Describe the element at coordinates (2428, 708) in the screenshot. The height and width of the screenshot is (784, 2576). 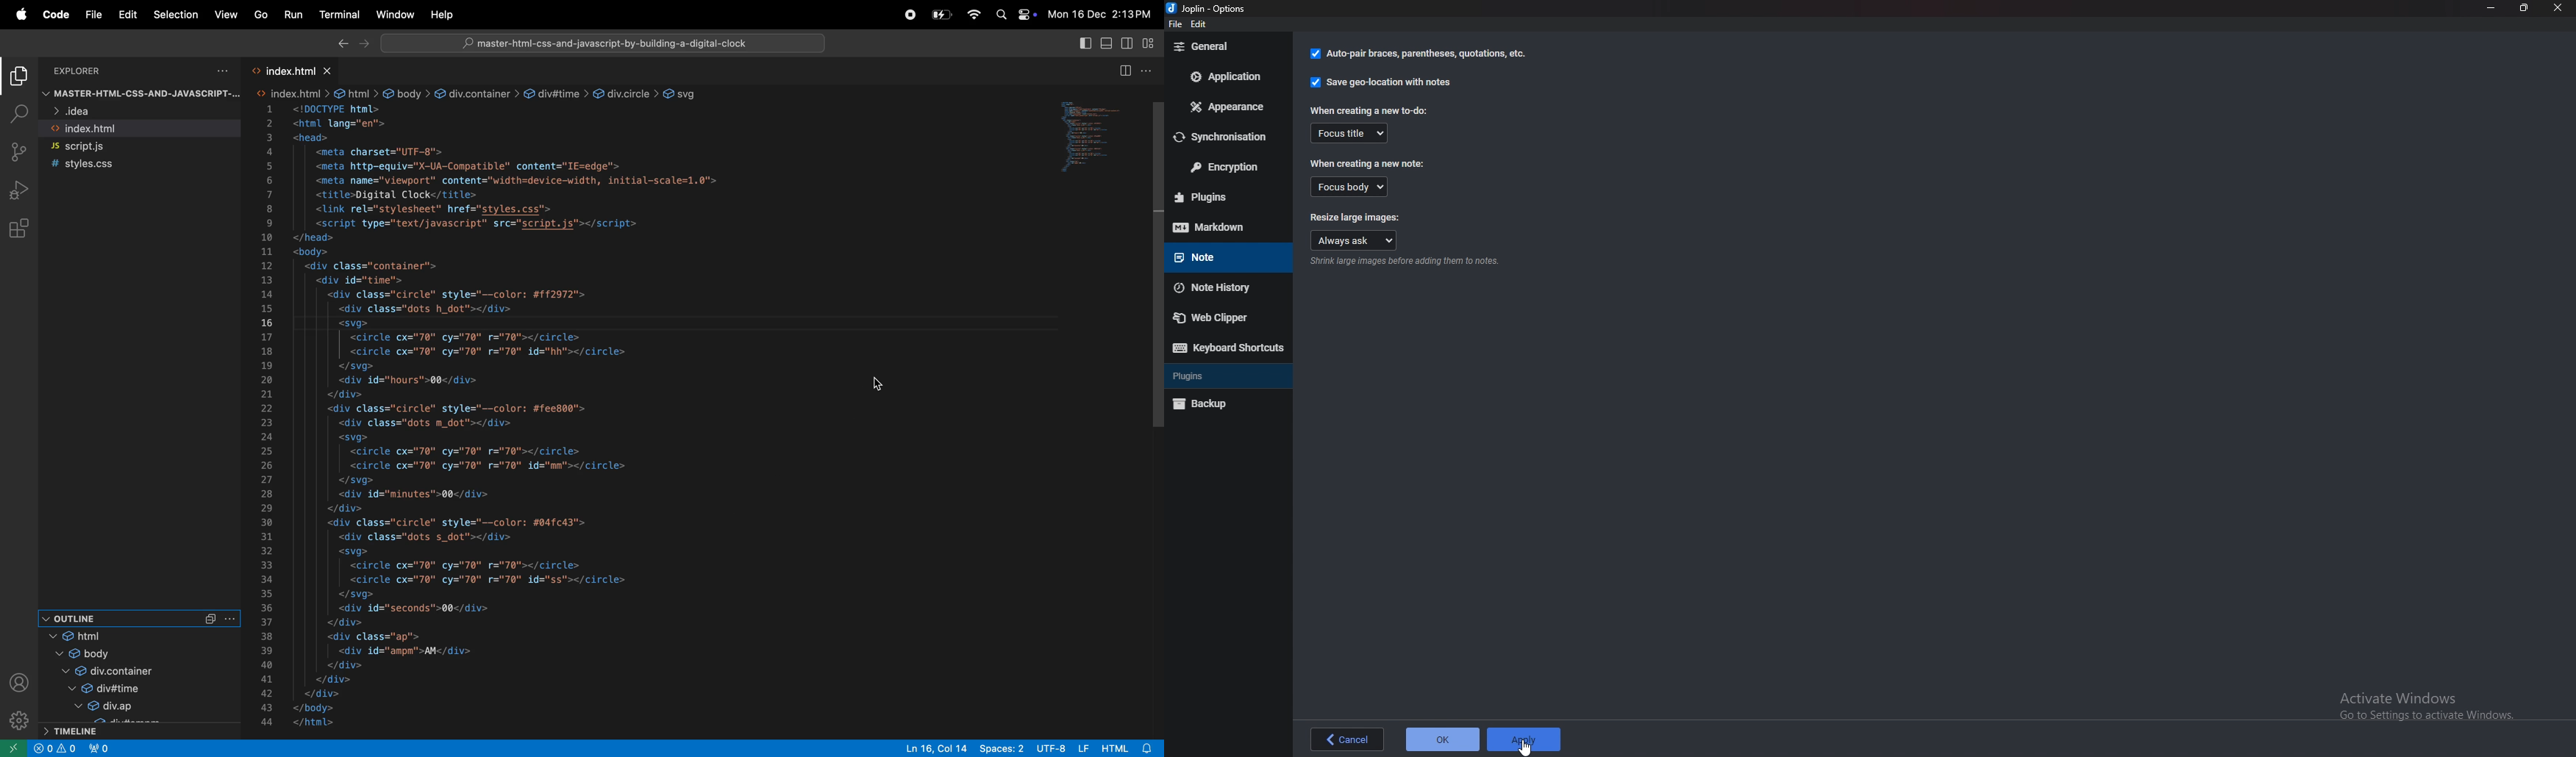
I see `Activate windows pop up` at that location.